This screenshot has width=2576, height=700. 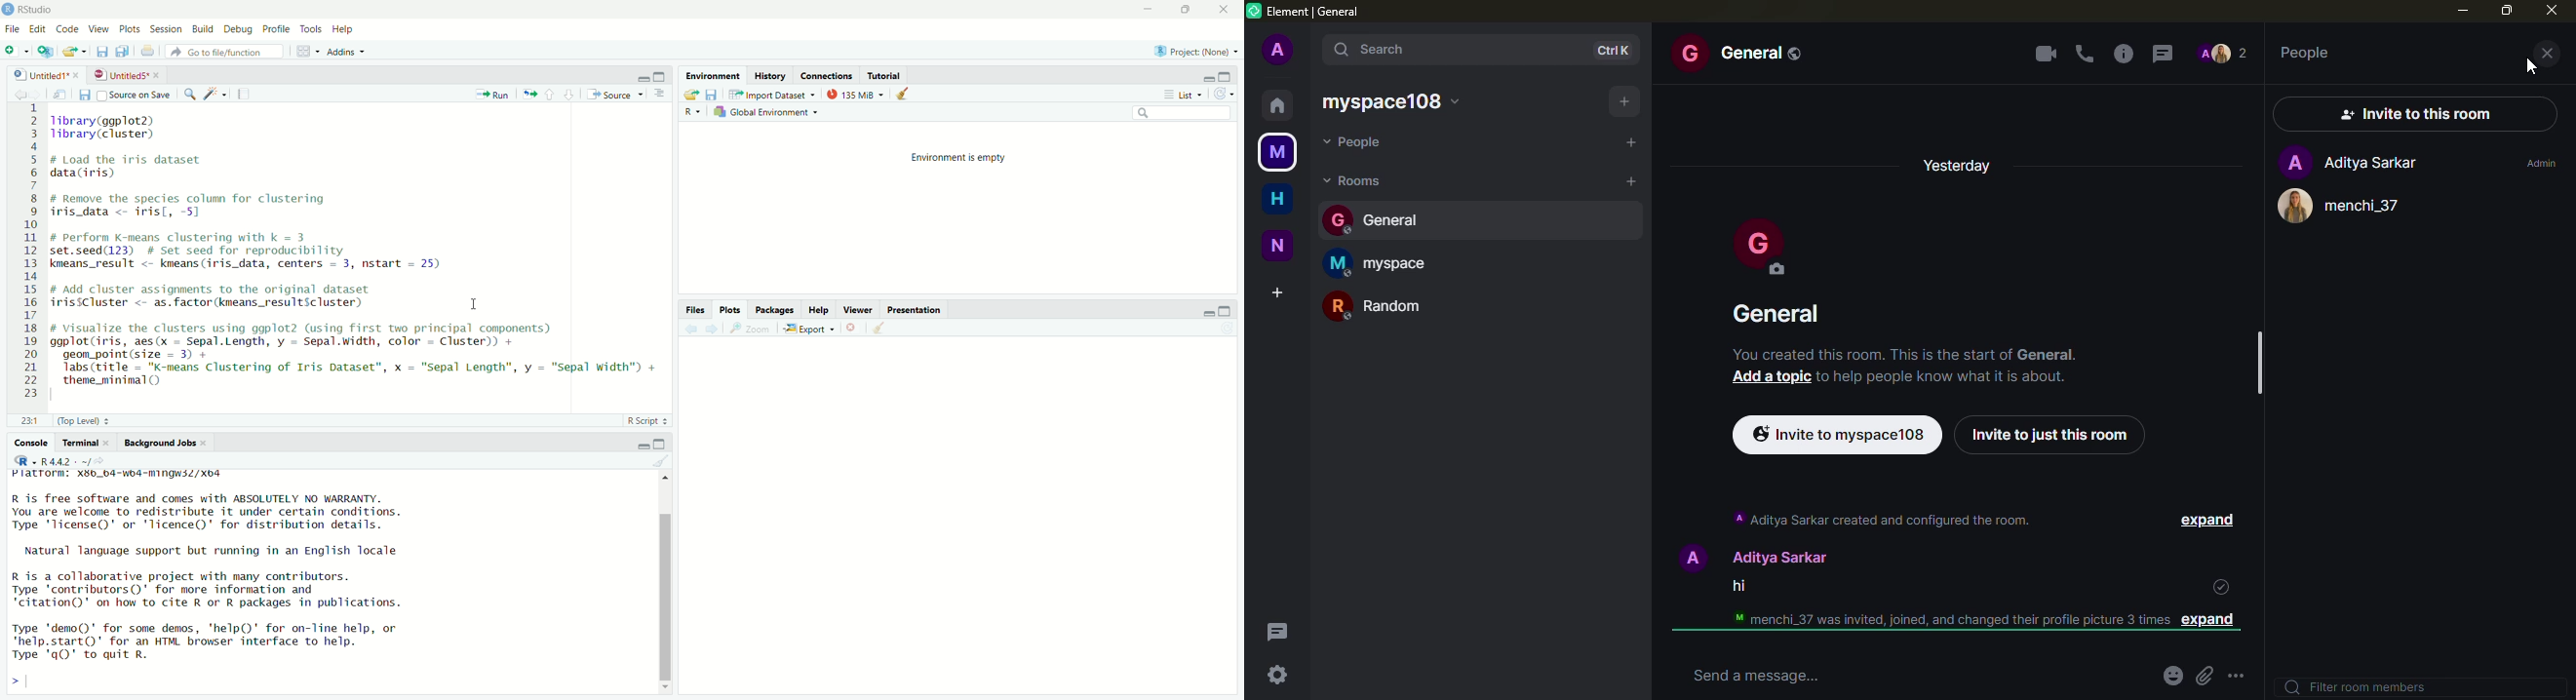 I want to click on logo, so click(x=8, y=8).